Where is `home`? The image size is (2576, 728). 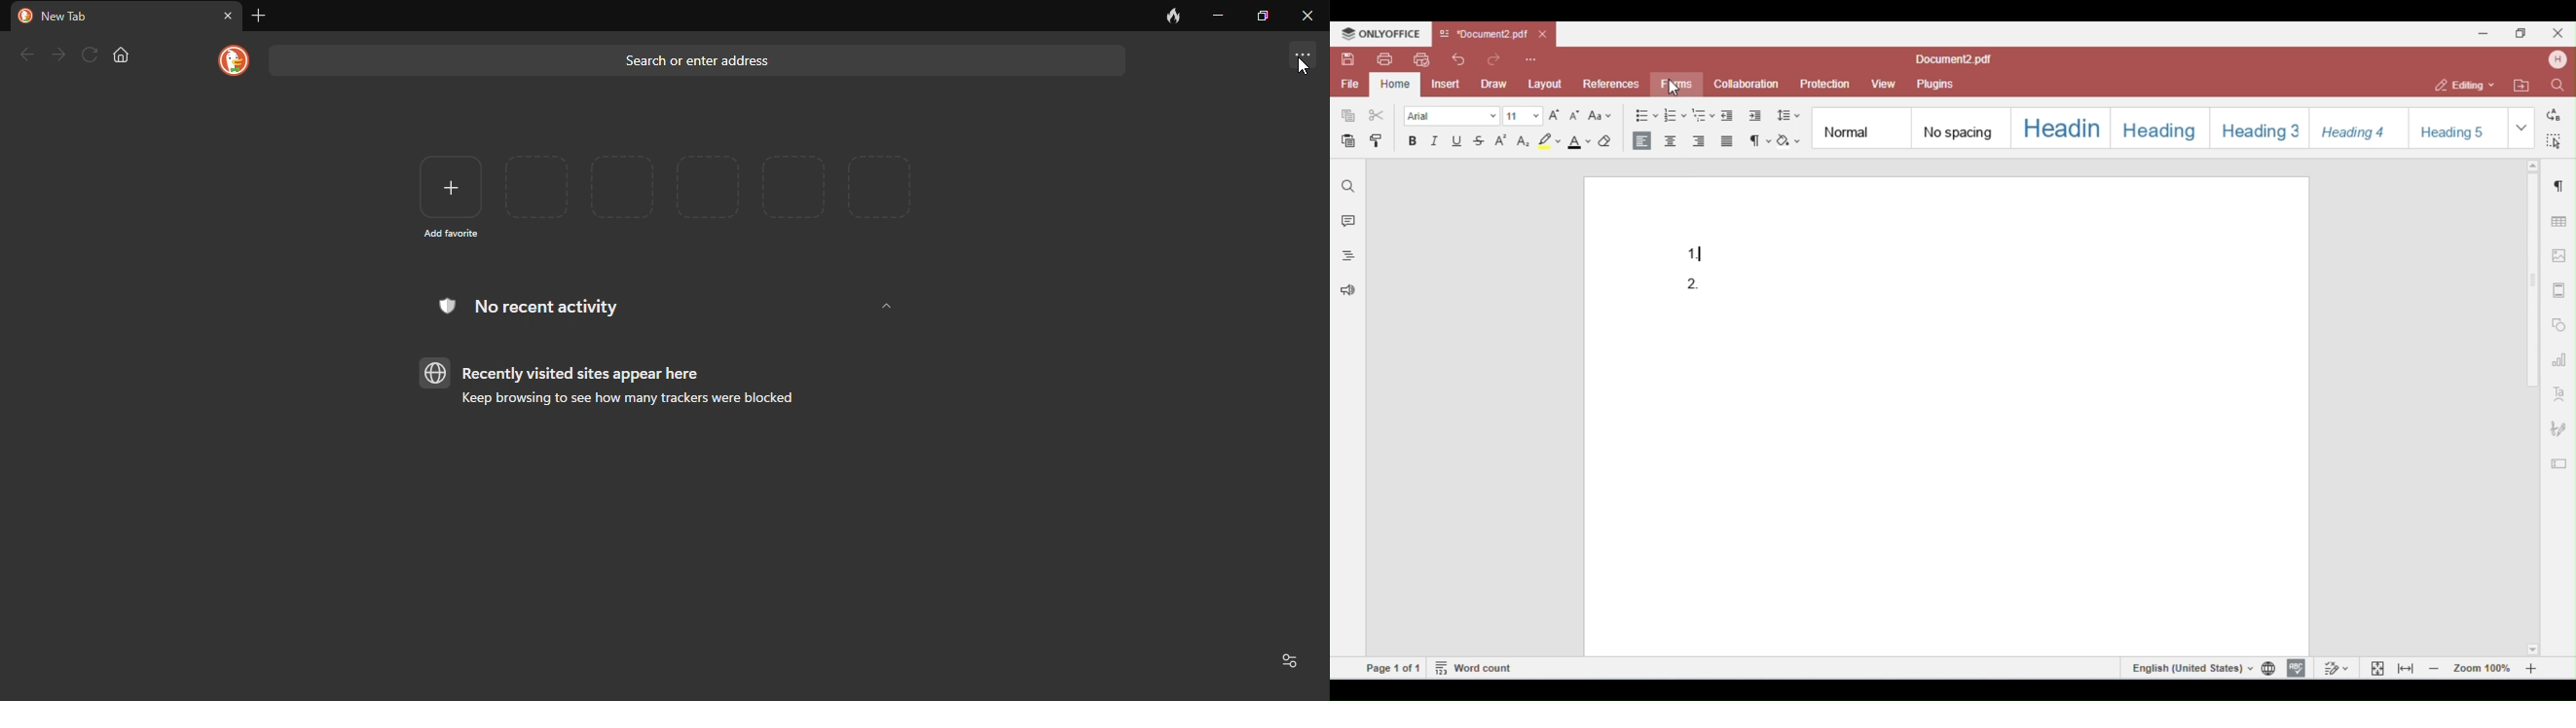
home is located at coordinates (124, 55).